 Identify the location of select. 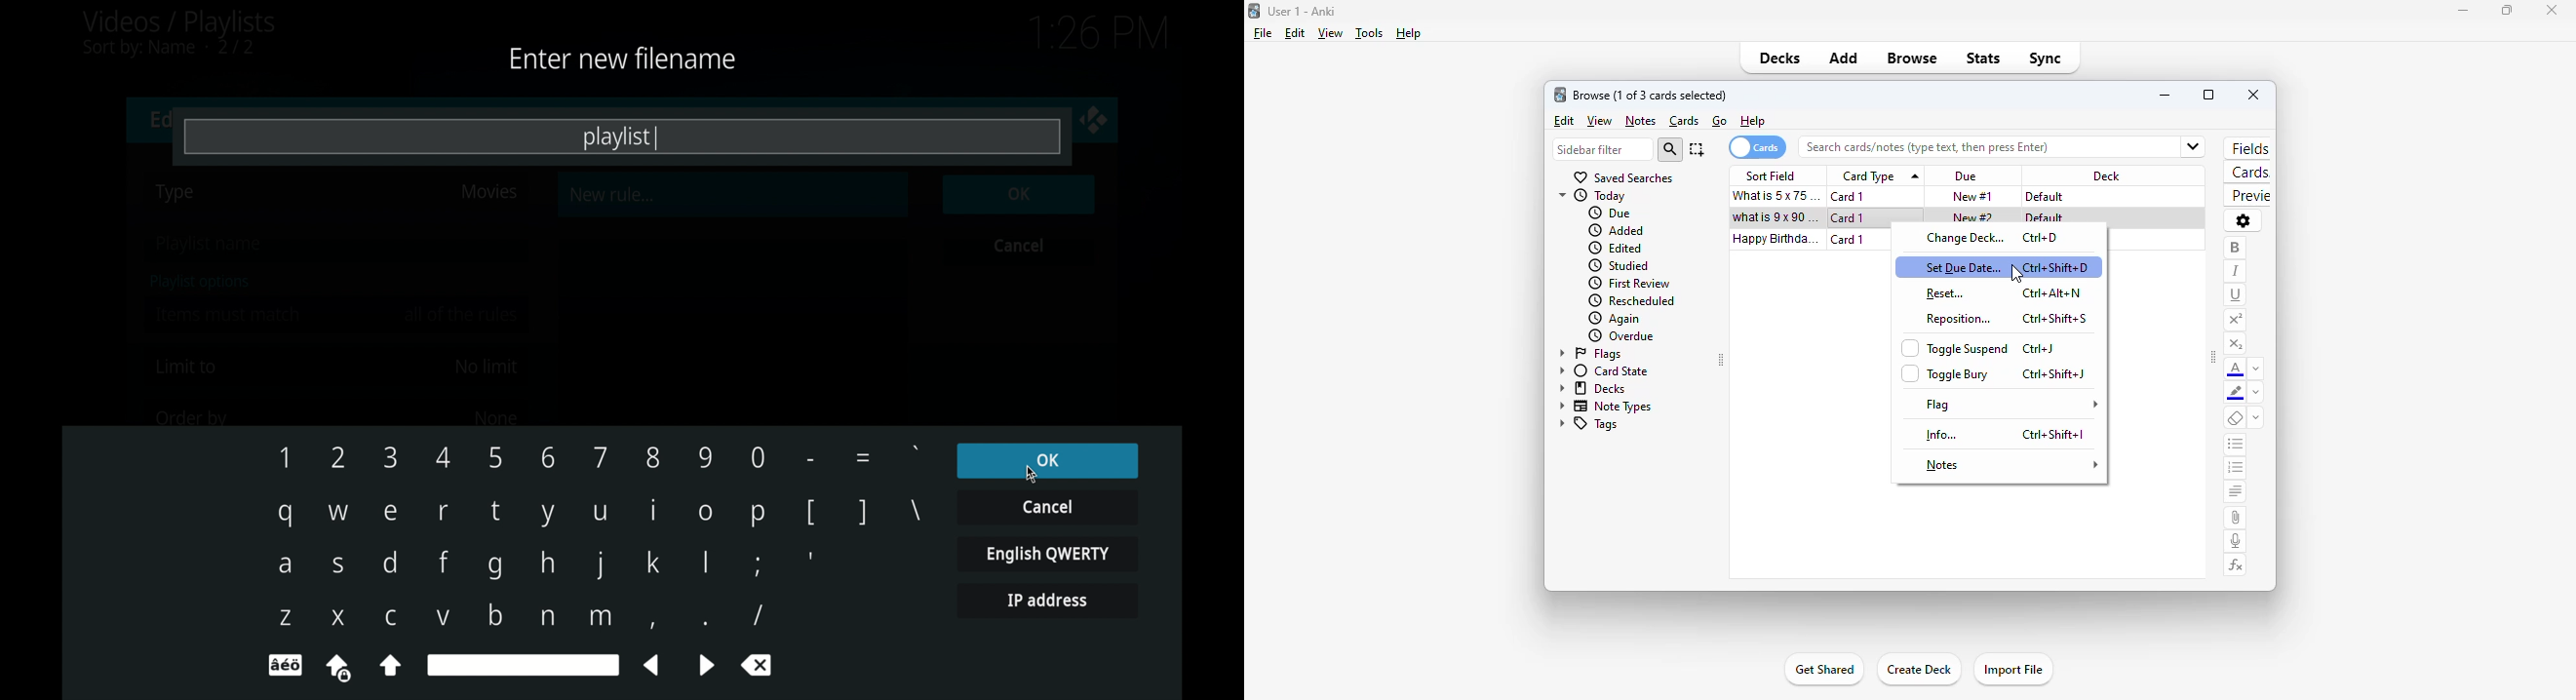
(1697, 149).